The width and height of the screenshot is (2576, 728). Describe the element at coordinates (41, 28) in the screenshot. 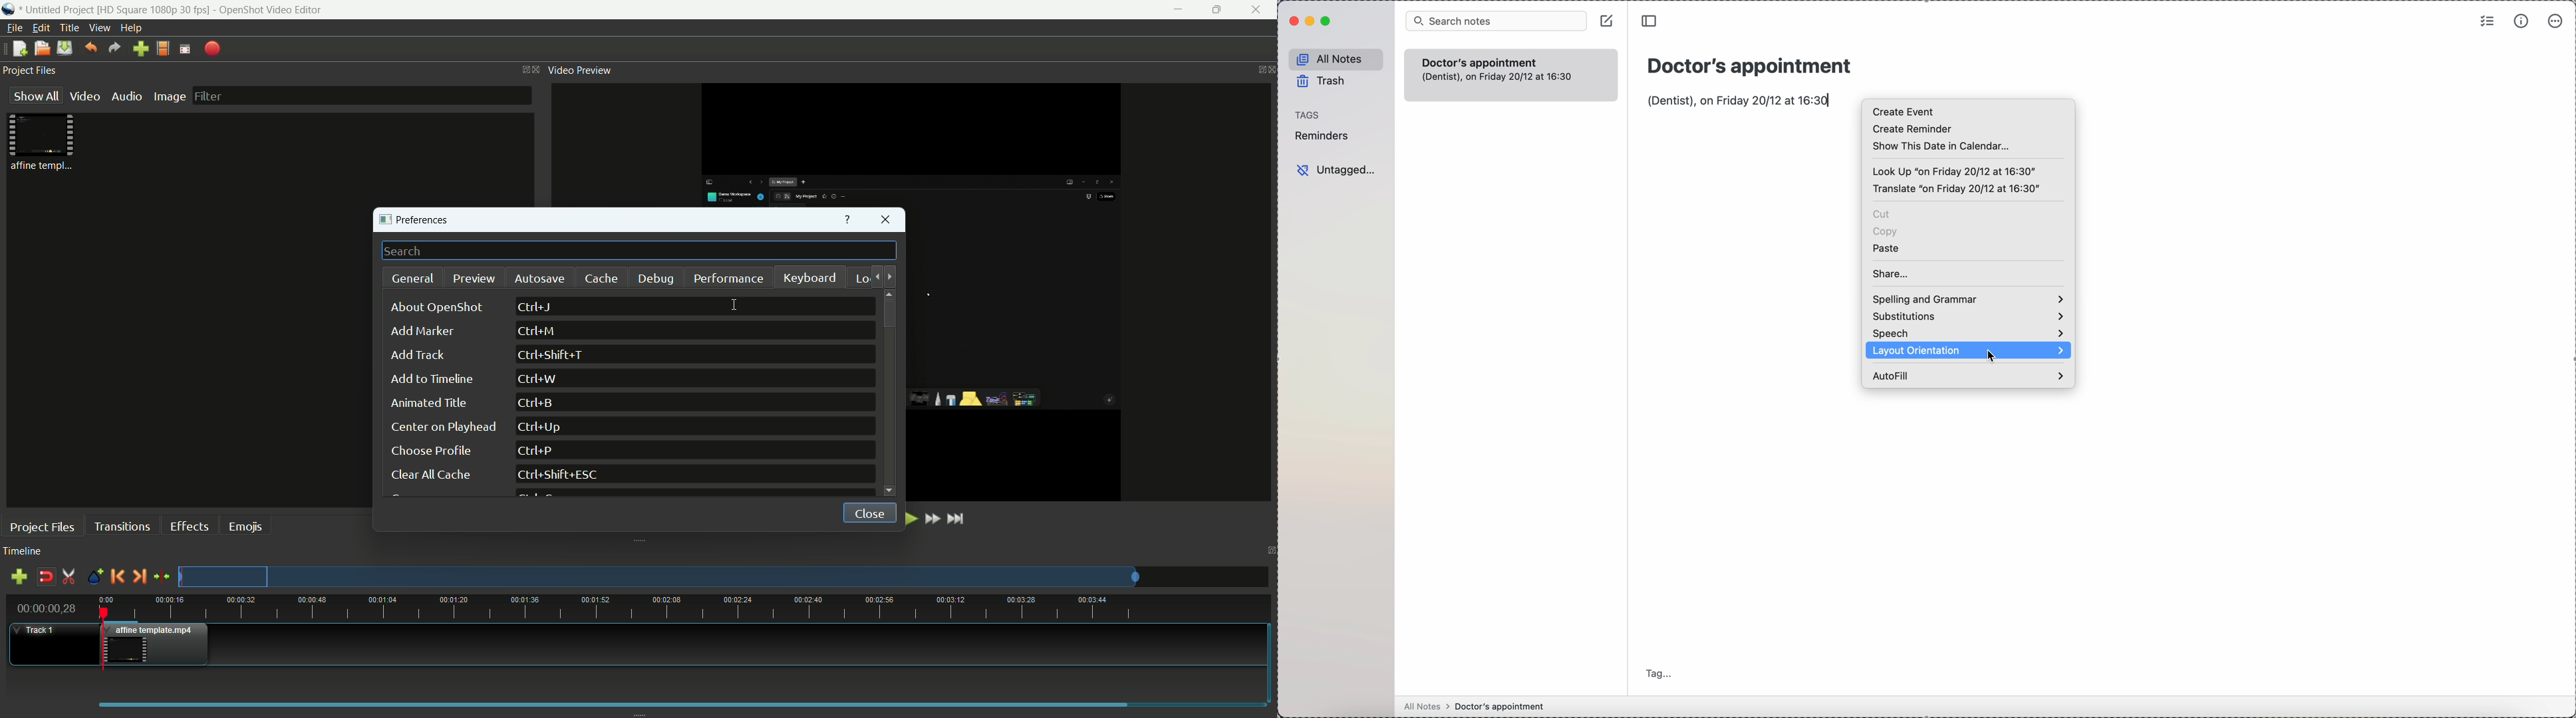

I see `edit menu` at that location.